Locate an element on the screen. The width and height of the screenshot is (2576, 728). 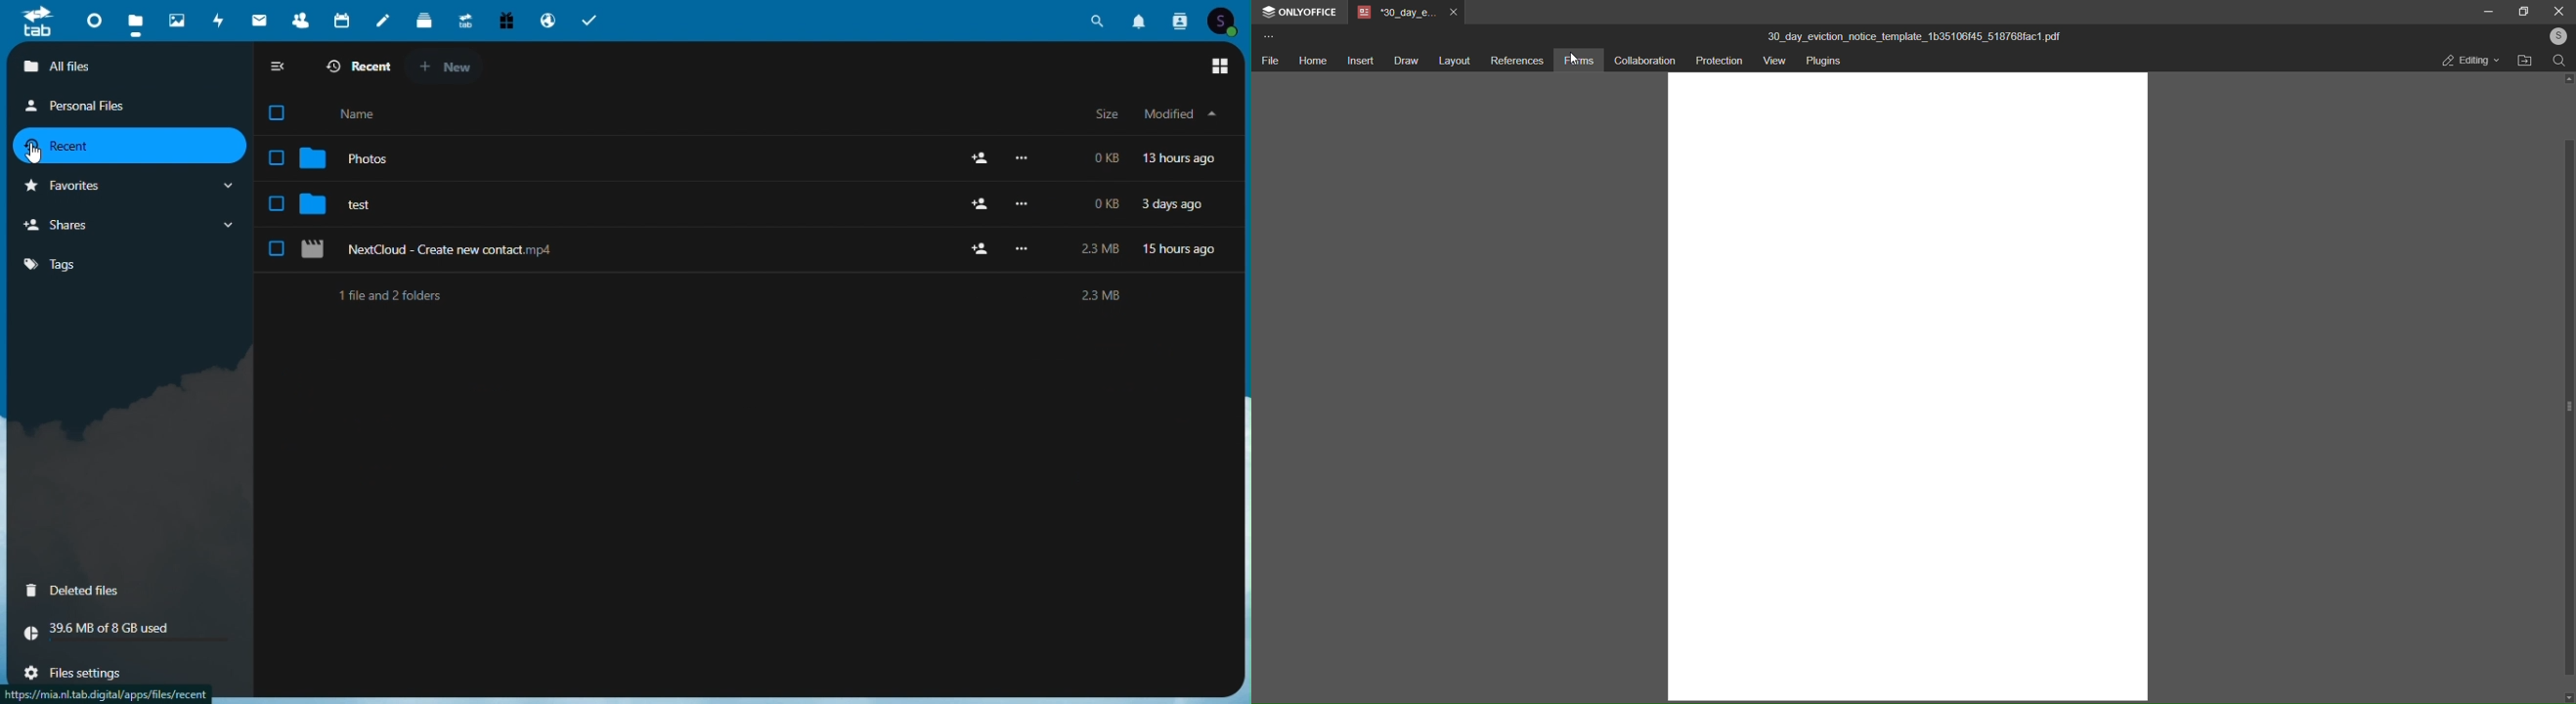
more options is located at coordinates (1025, 159).